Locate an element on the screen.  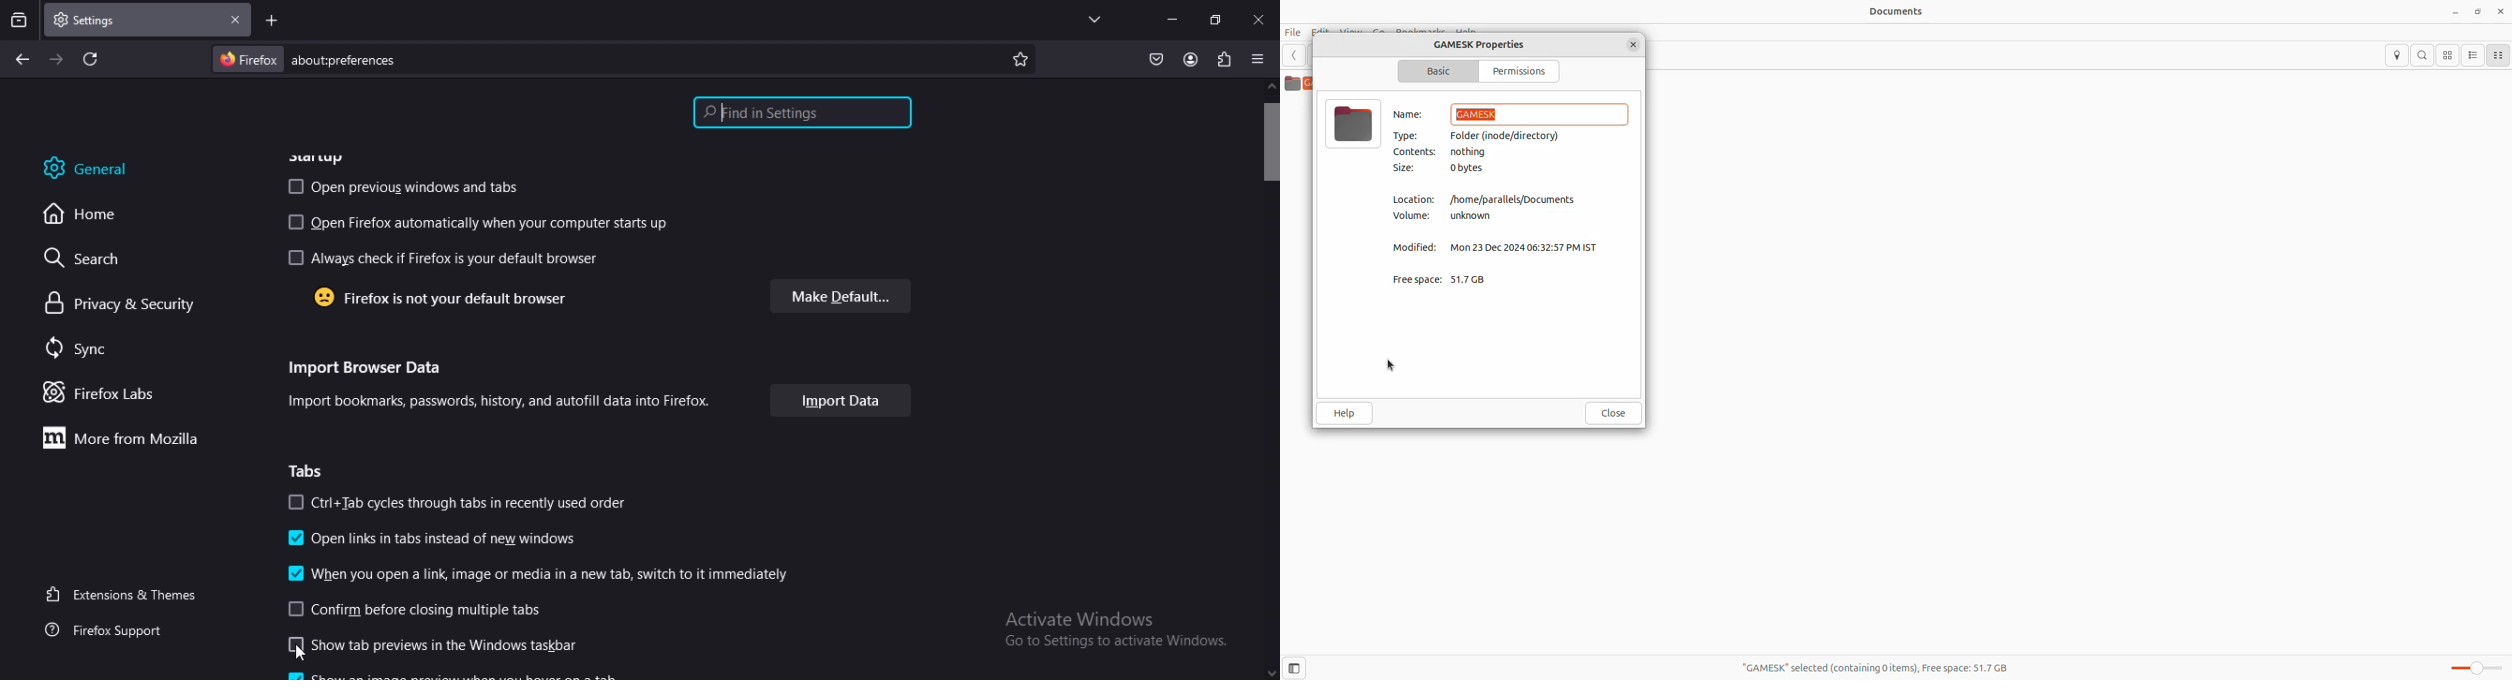
go back one page is located at coordinates (20, 59).